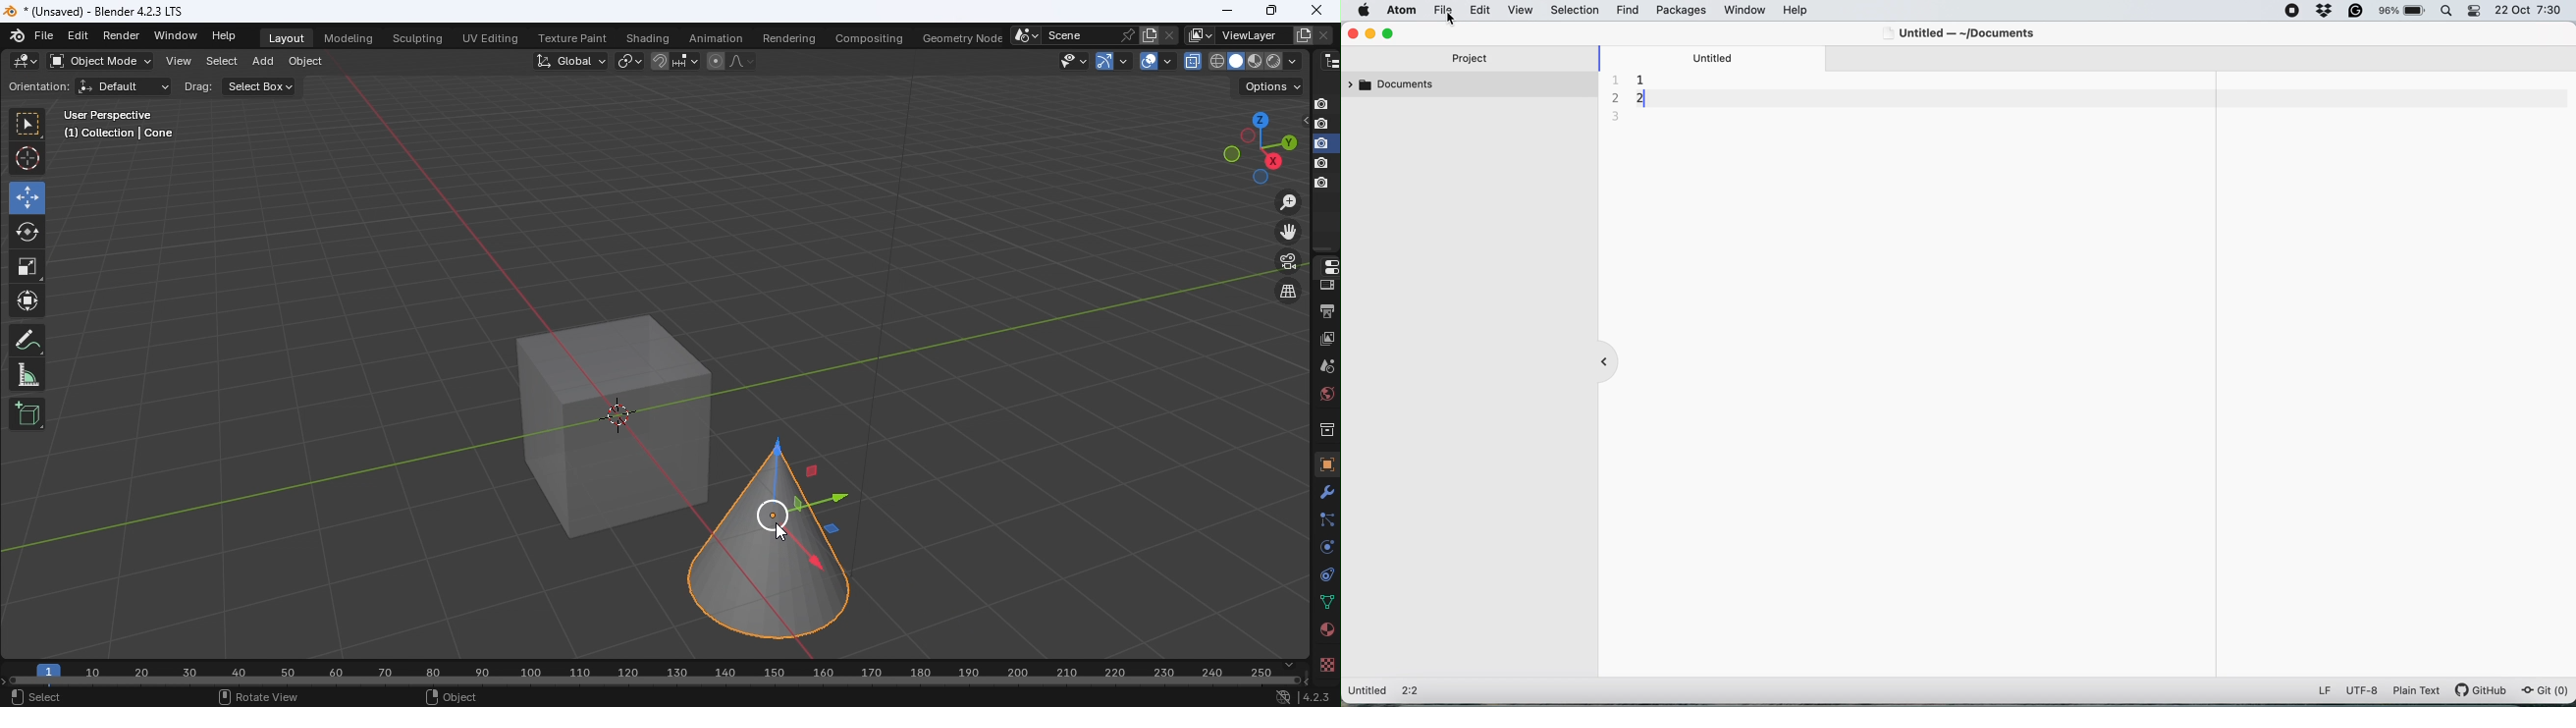  Describe the element at coordinates (1194, 60) in the screenshot. I see `Toggle X-Ray` at that location.